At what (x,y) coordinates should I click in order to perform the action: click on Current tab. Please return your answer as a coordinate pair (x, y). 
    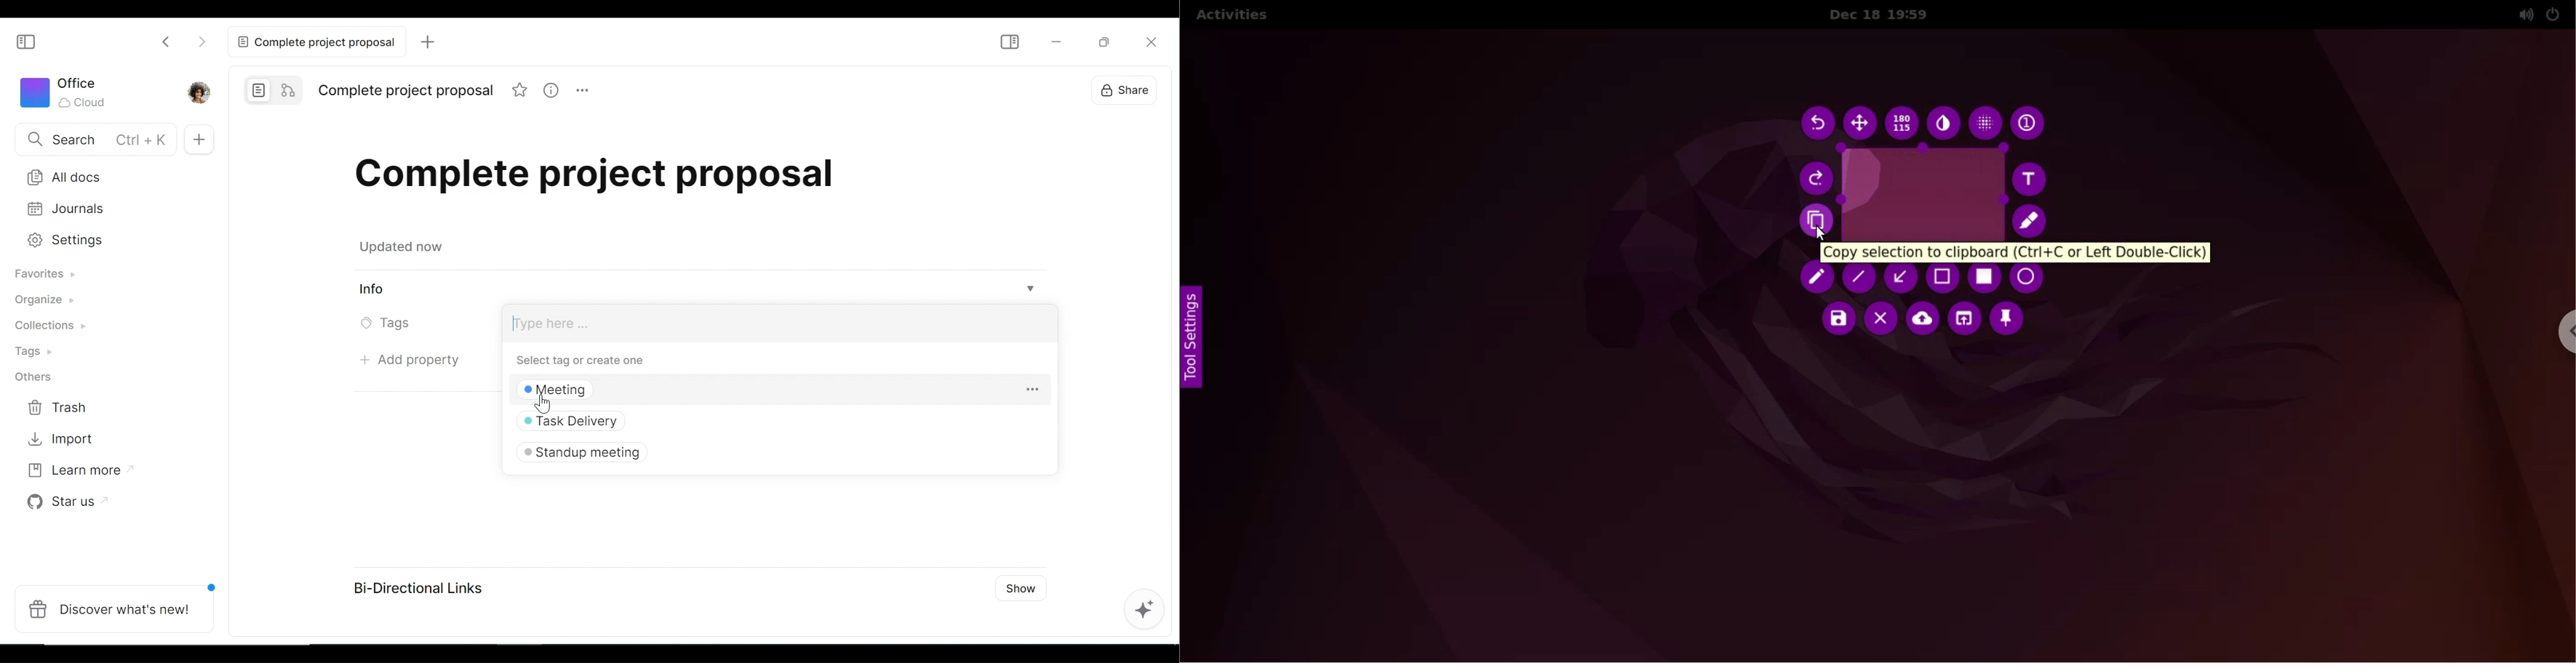
    Looking at the image, I should click on (315, 42).